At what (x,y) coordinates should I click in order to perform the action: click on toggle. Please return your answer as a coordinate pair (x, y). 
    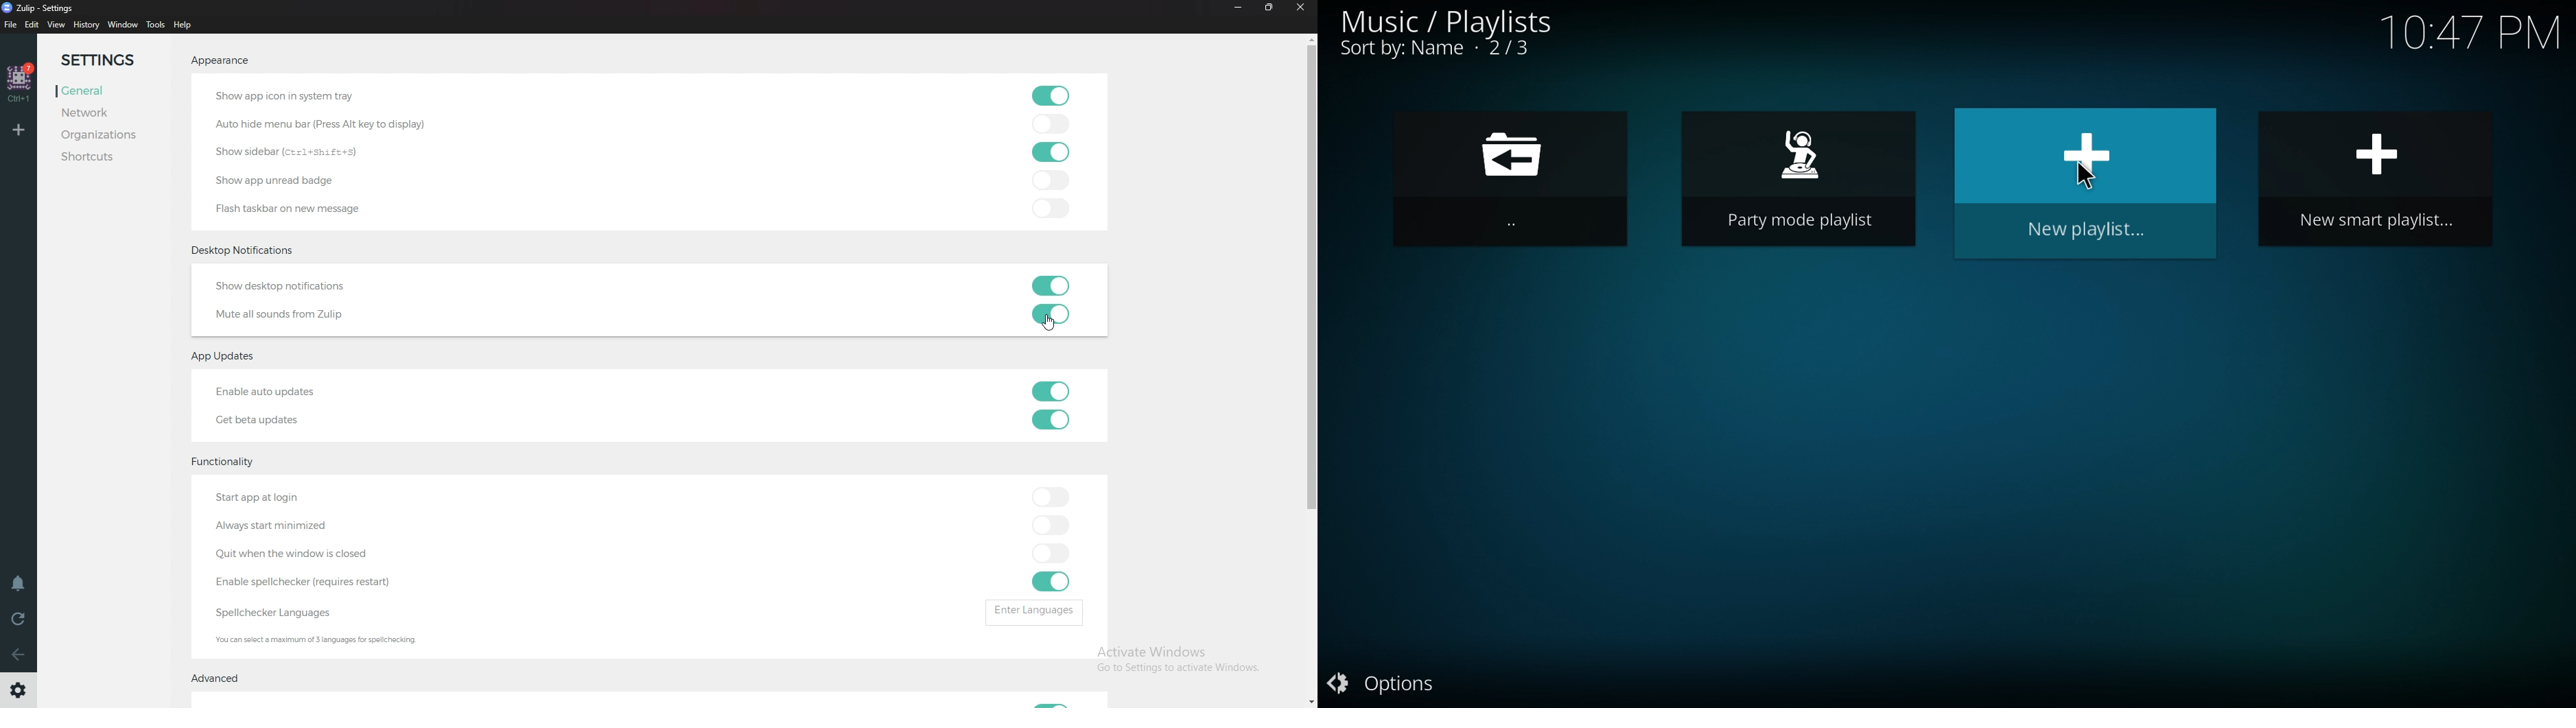
    Looking at the image, I should click on (1050, 554).